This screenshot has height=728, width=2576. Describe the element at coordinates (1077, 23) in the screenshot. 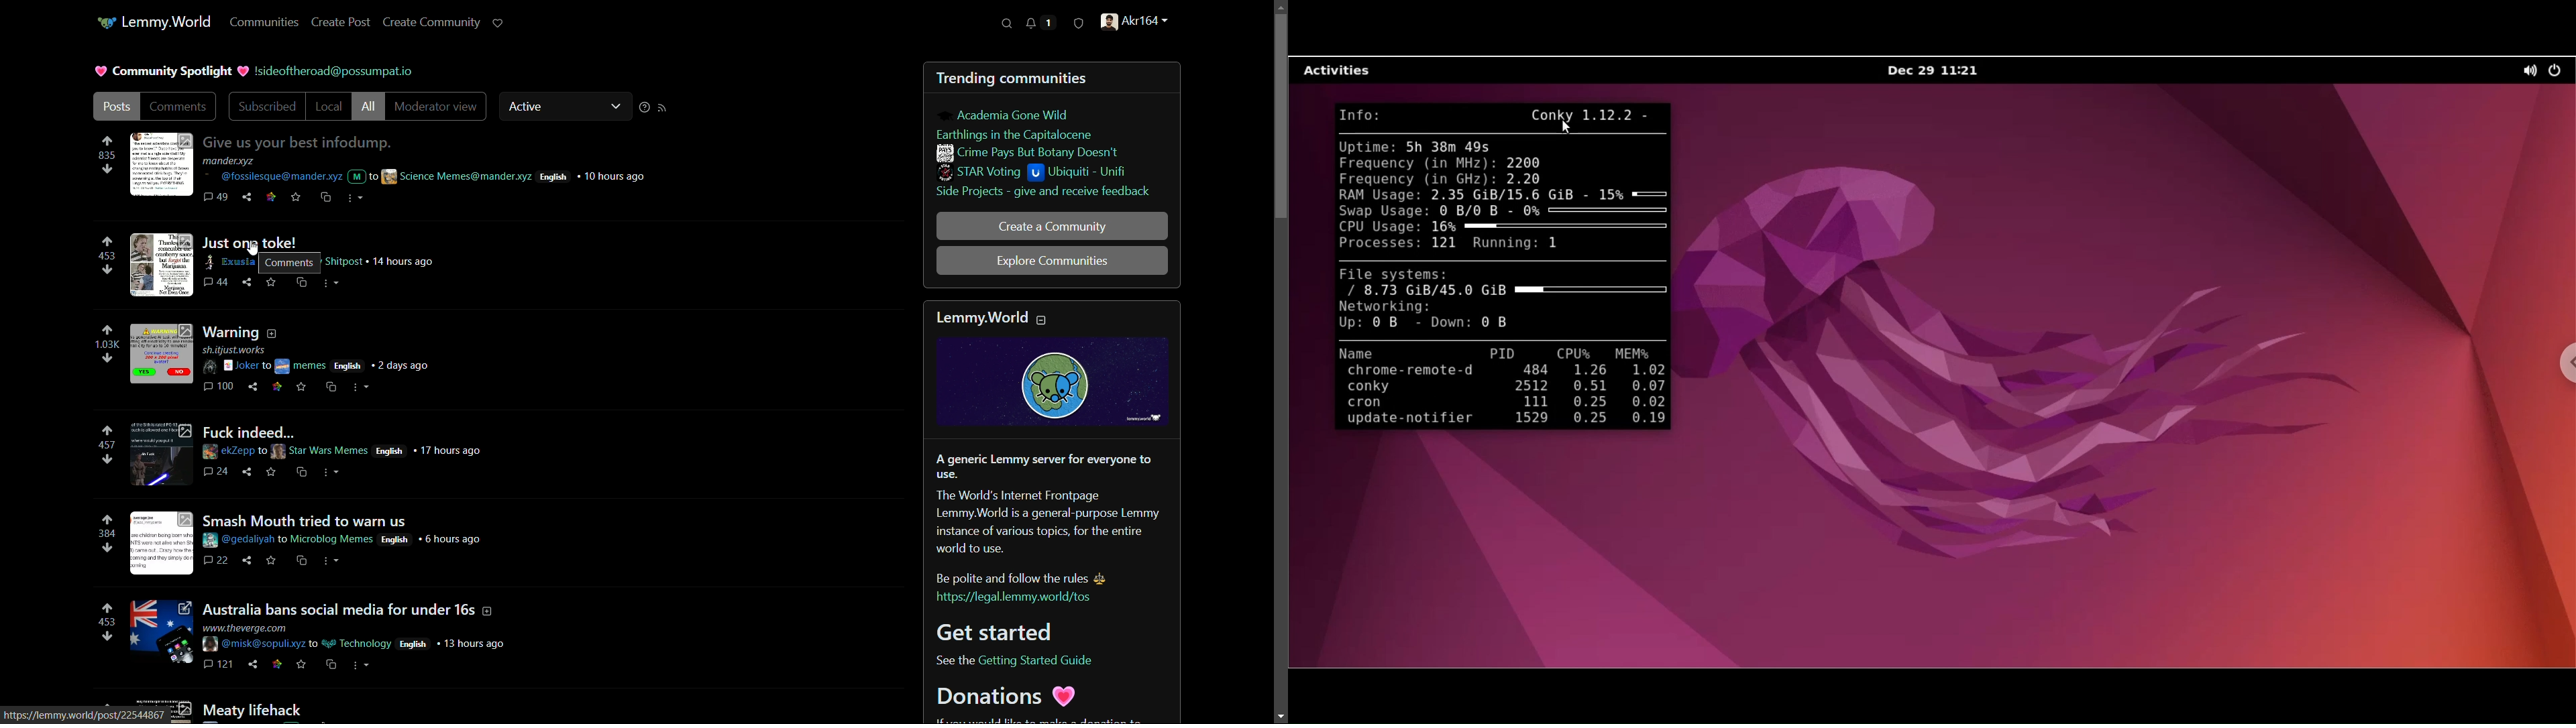

I see `security` at that location.